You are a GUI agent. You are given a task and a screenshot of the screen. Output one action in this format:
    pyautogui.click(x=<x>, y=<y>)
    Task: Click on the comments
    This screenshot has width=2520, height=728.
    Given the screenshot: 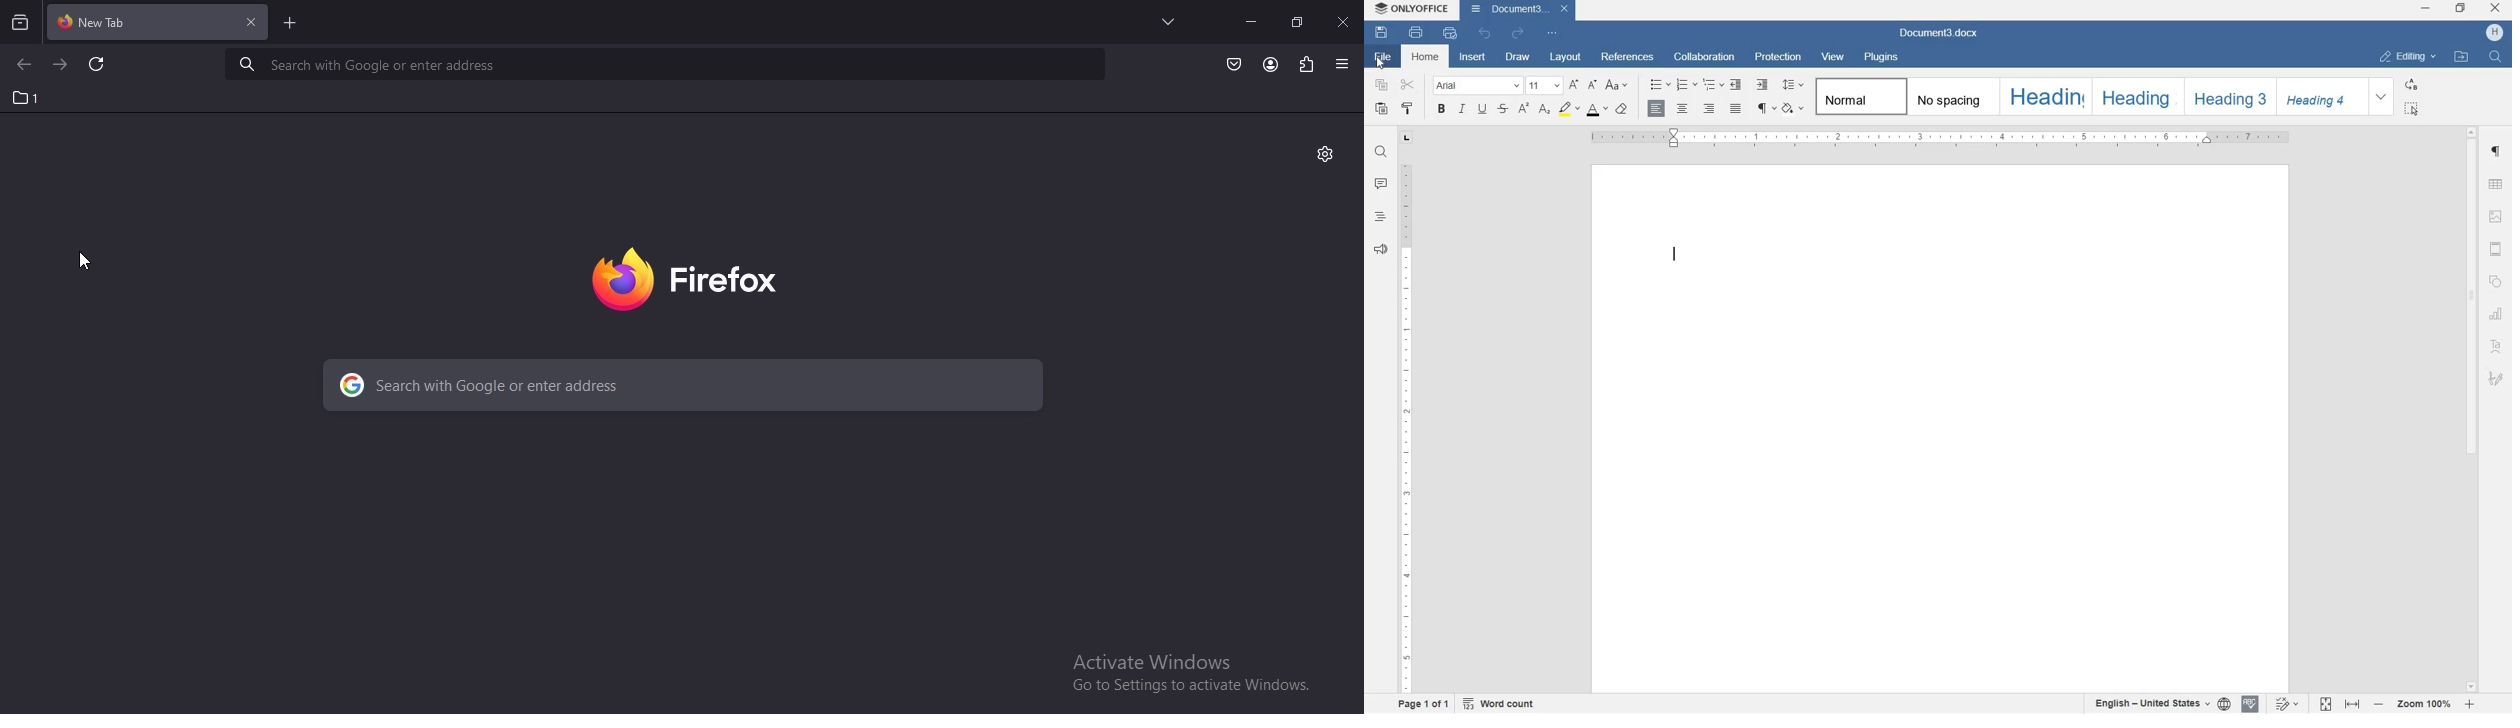 What is the action you would take?
    pyautogui.click(x=1380, y=183)
    